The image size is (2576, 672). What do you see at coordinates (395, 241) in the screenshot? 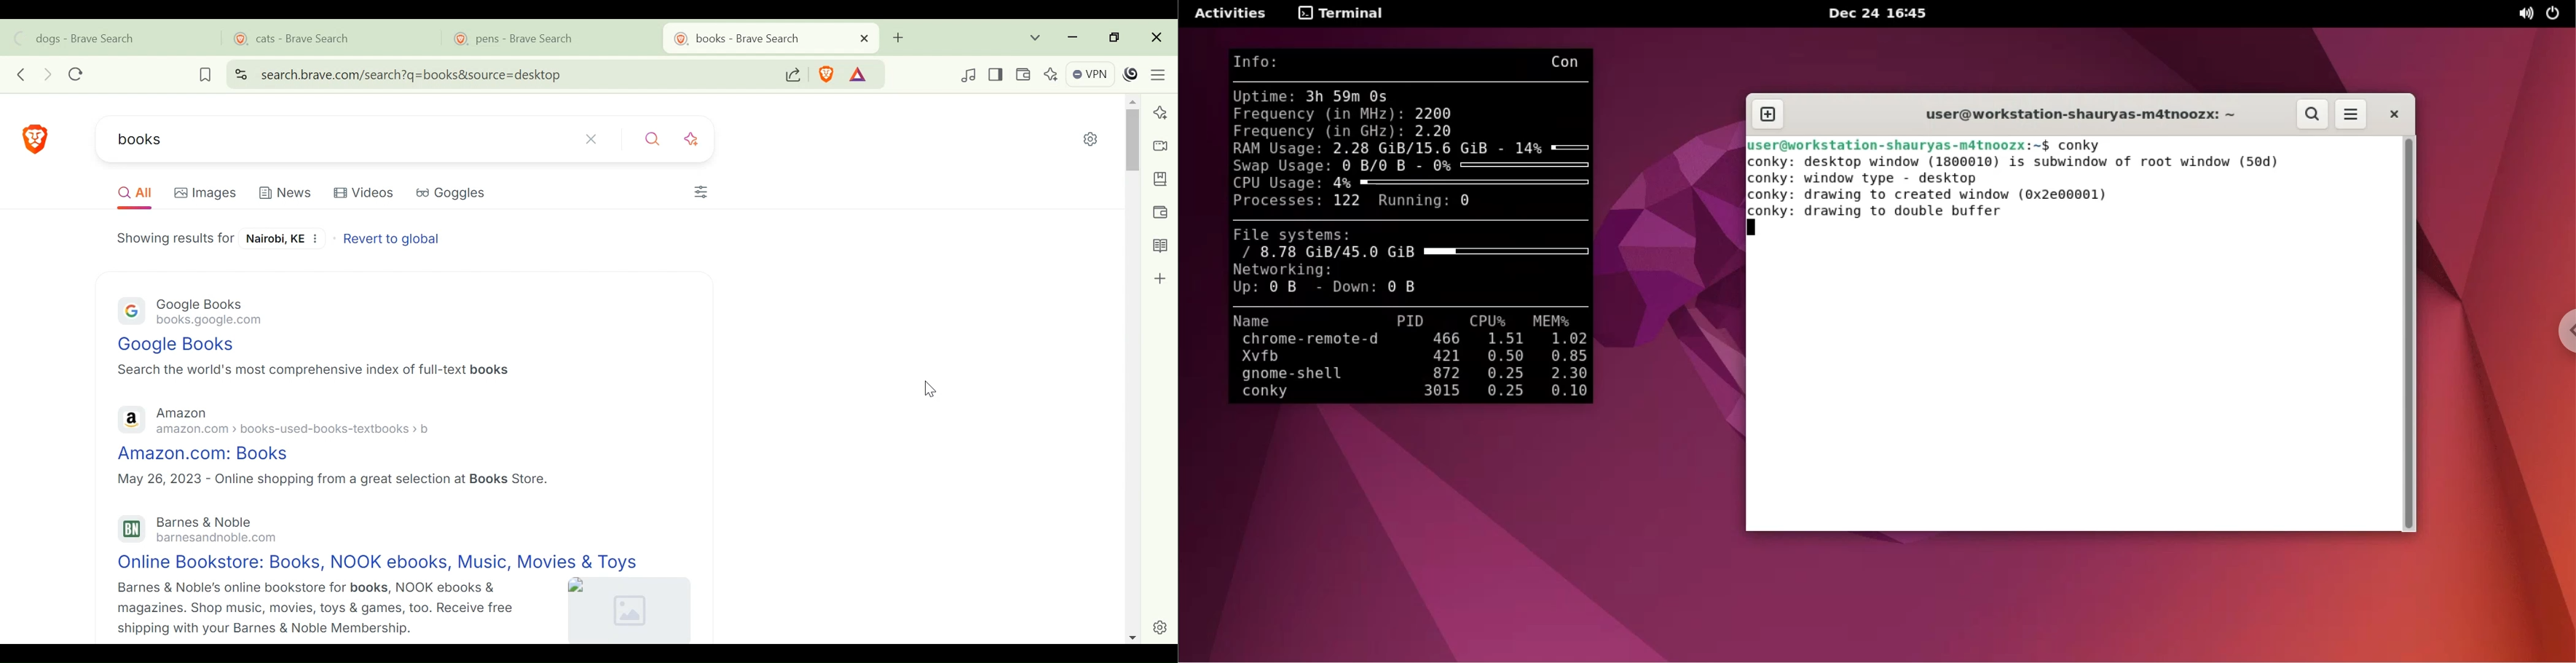
I see `Revert to global` at bounding box center [395, 241].